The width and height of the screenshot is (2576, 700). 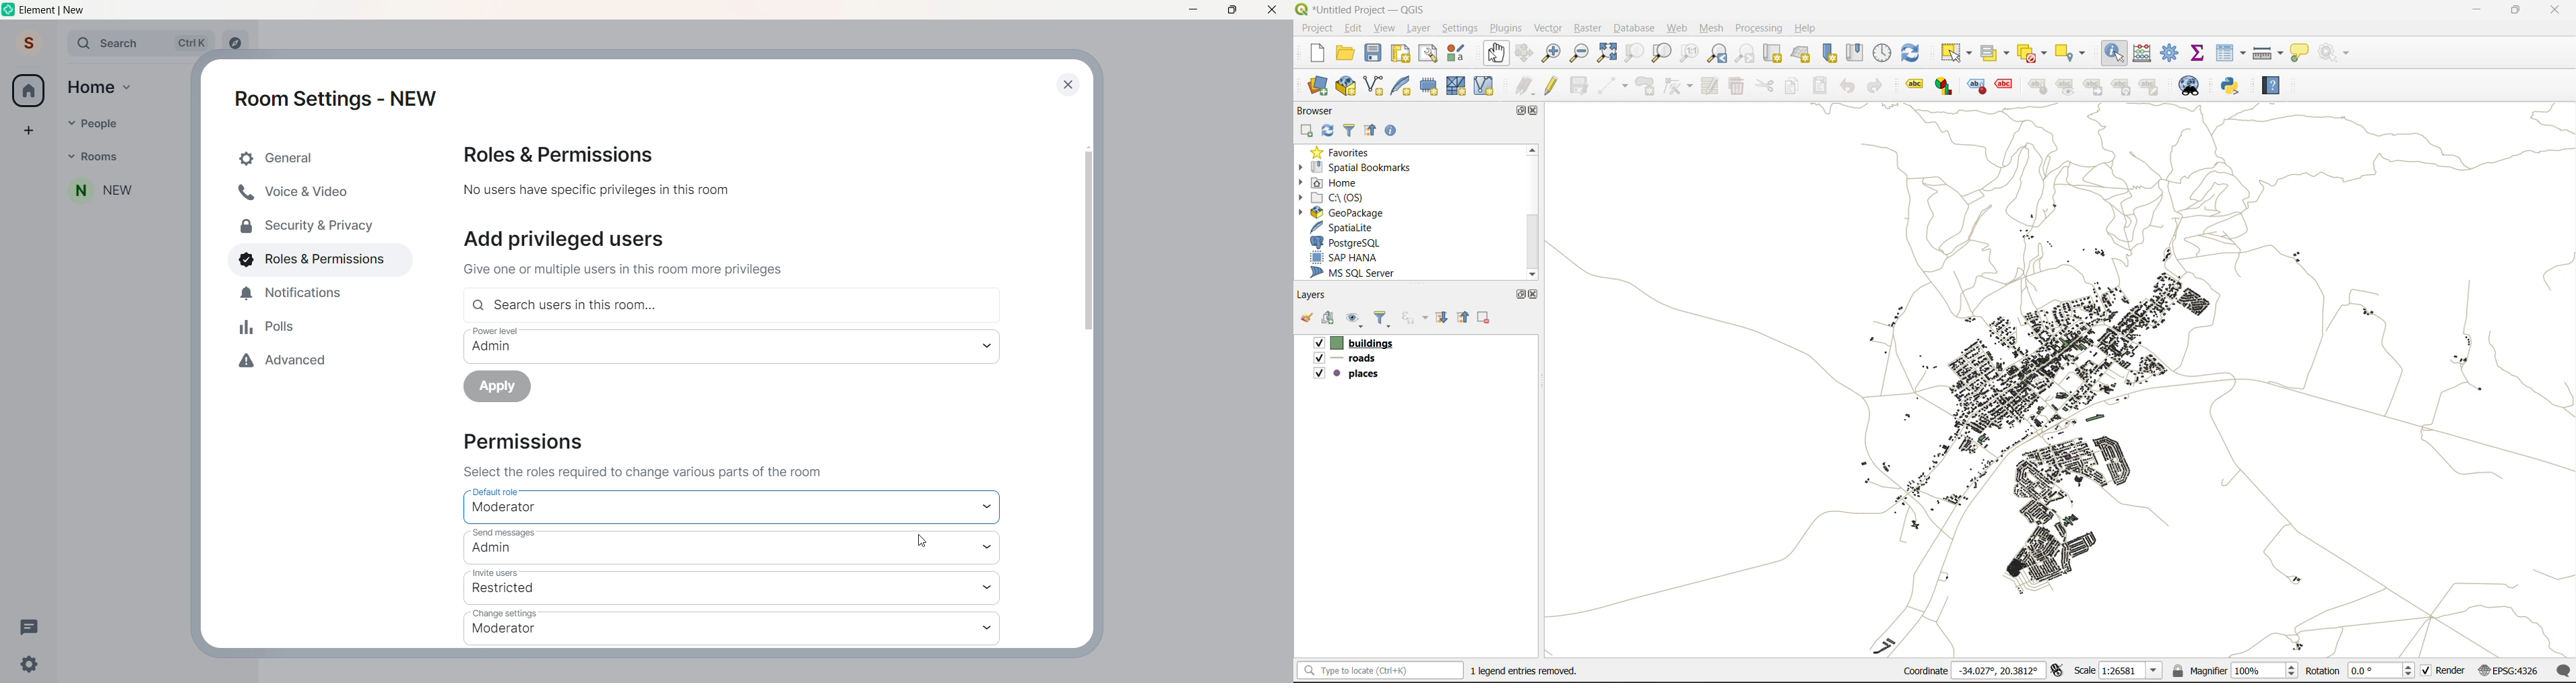 What do you see at coordinates (992, 546) in the screenshot?
I see `send message dropdown` at bounding box center [992, 546].